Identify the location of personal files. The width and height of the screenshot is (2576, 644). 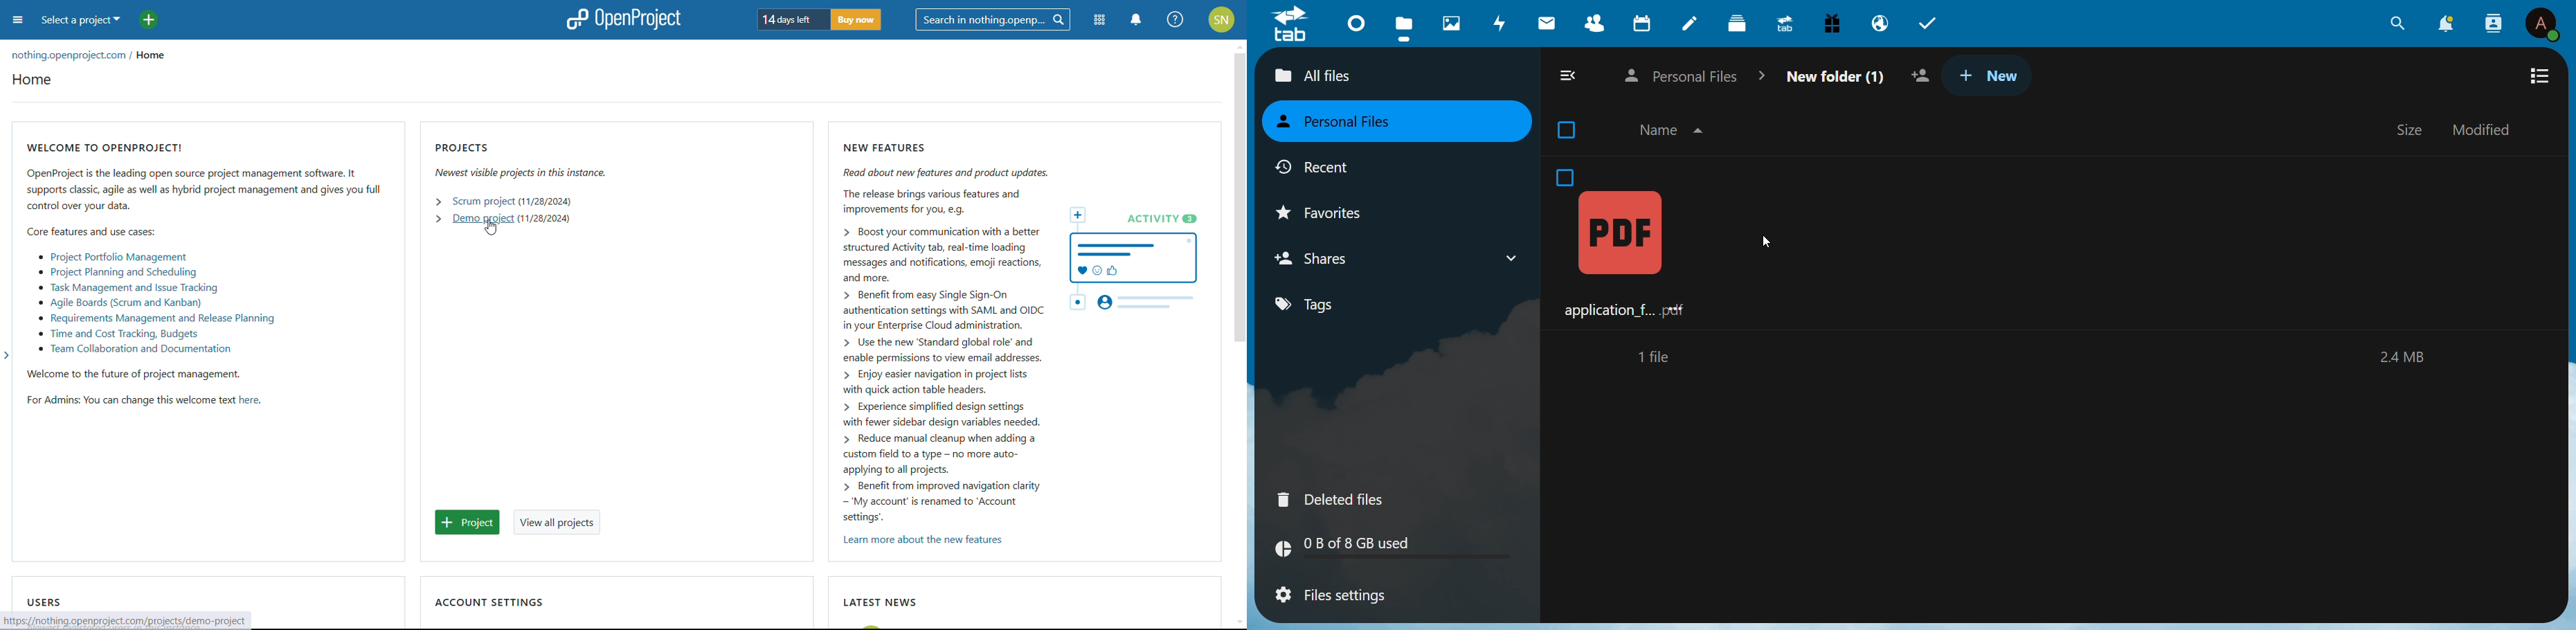
(1343, 122).